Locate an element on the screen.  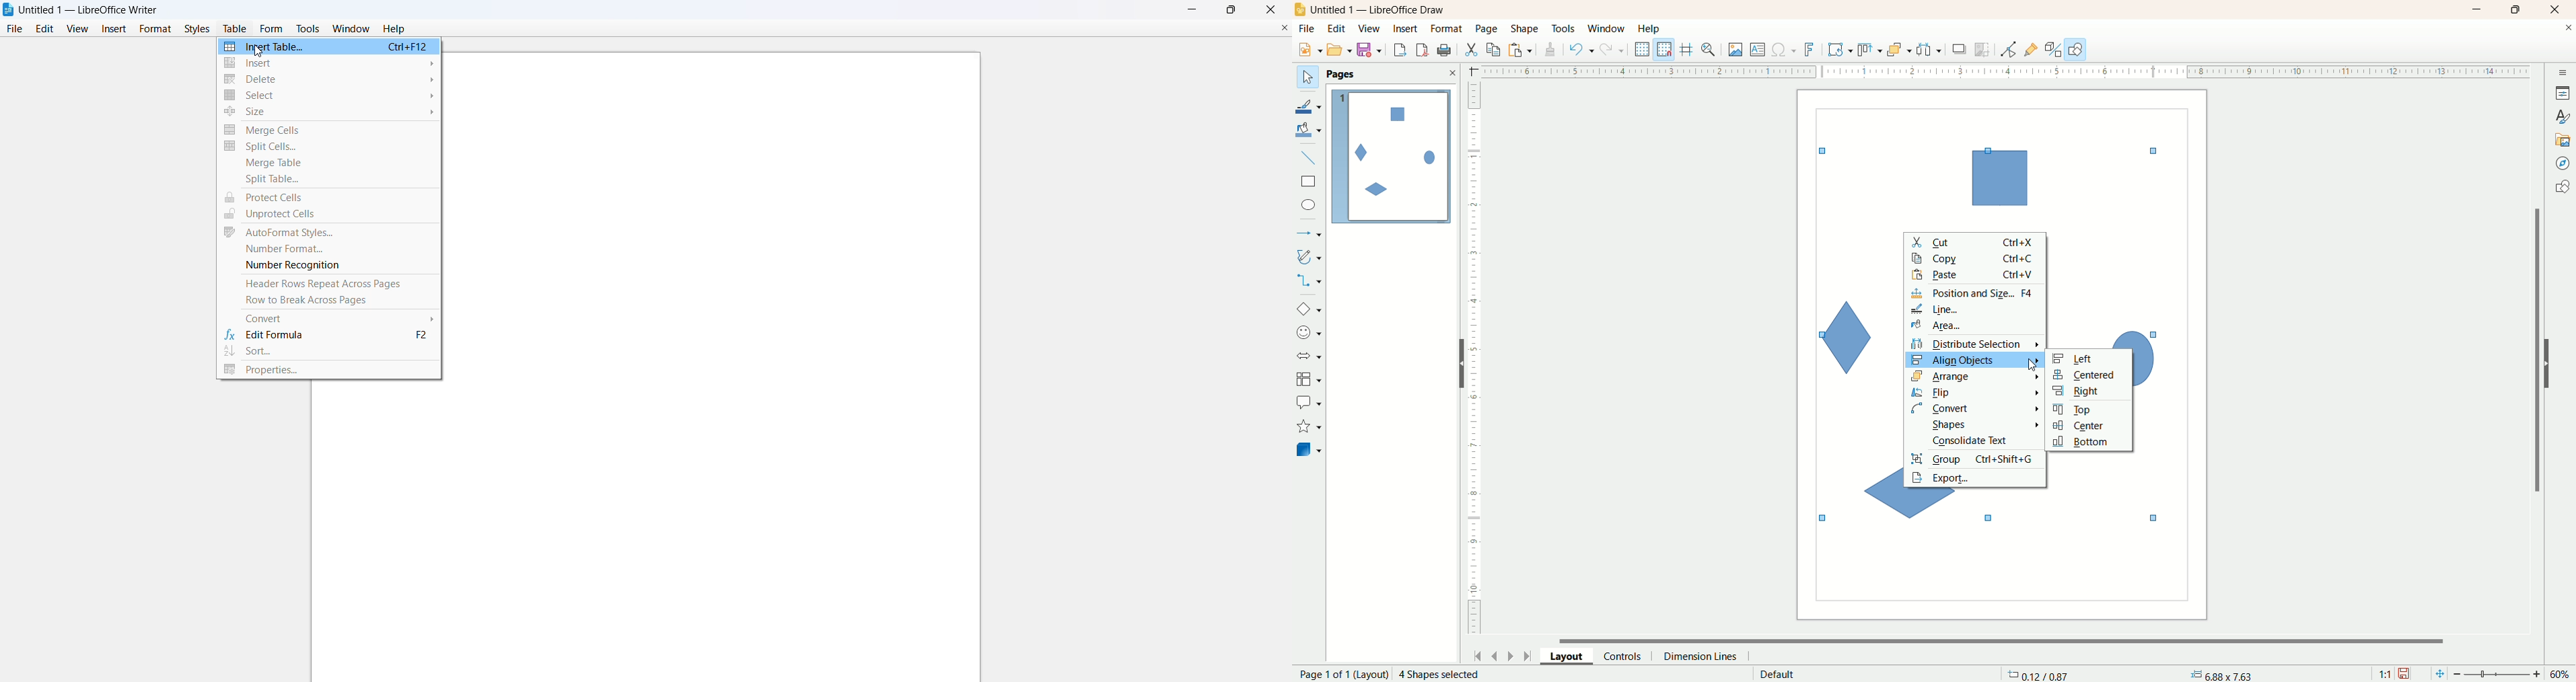
arrange is located at coordinates (1900, 49).